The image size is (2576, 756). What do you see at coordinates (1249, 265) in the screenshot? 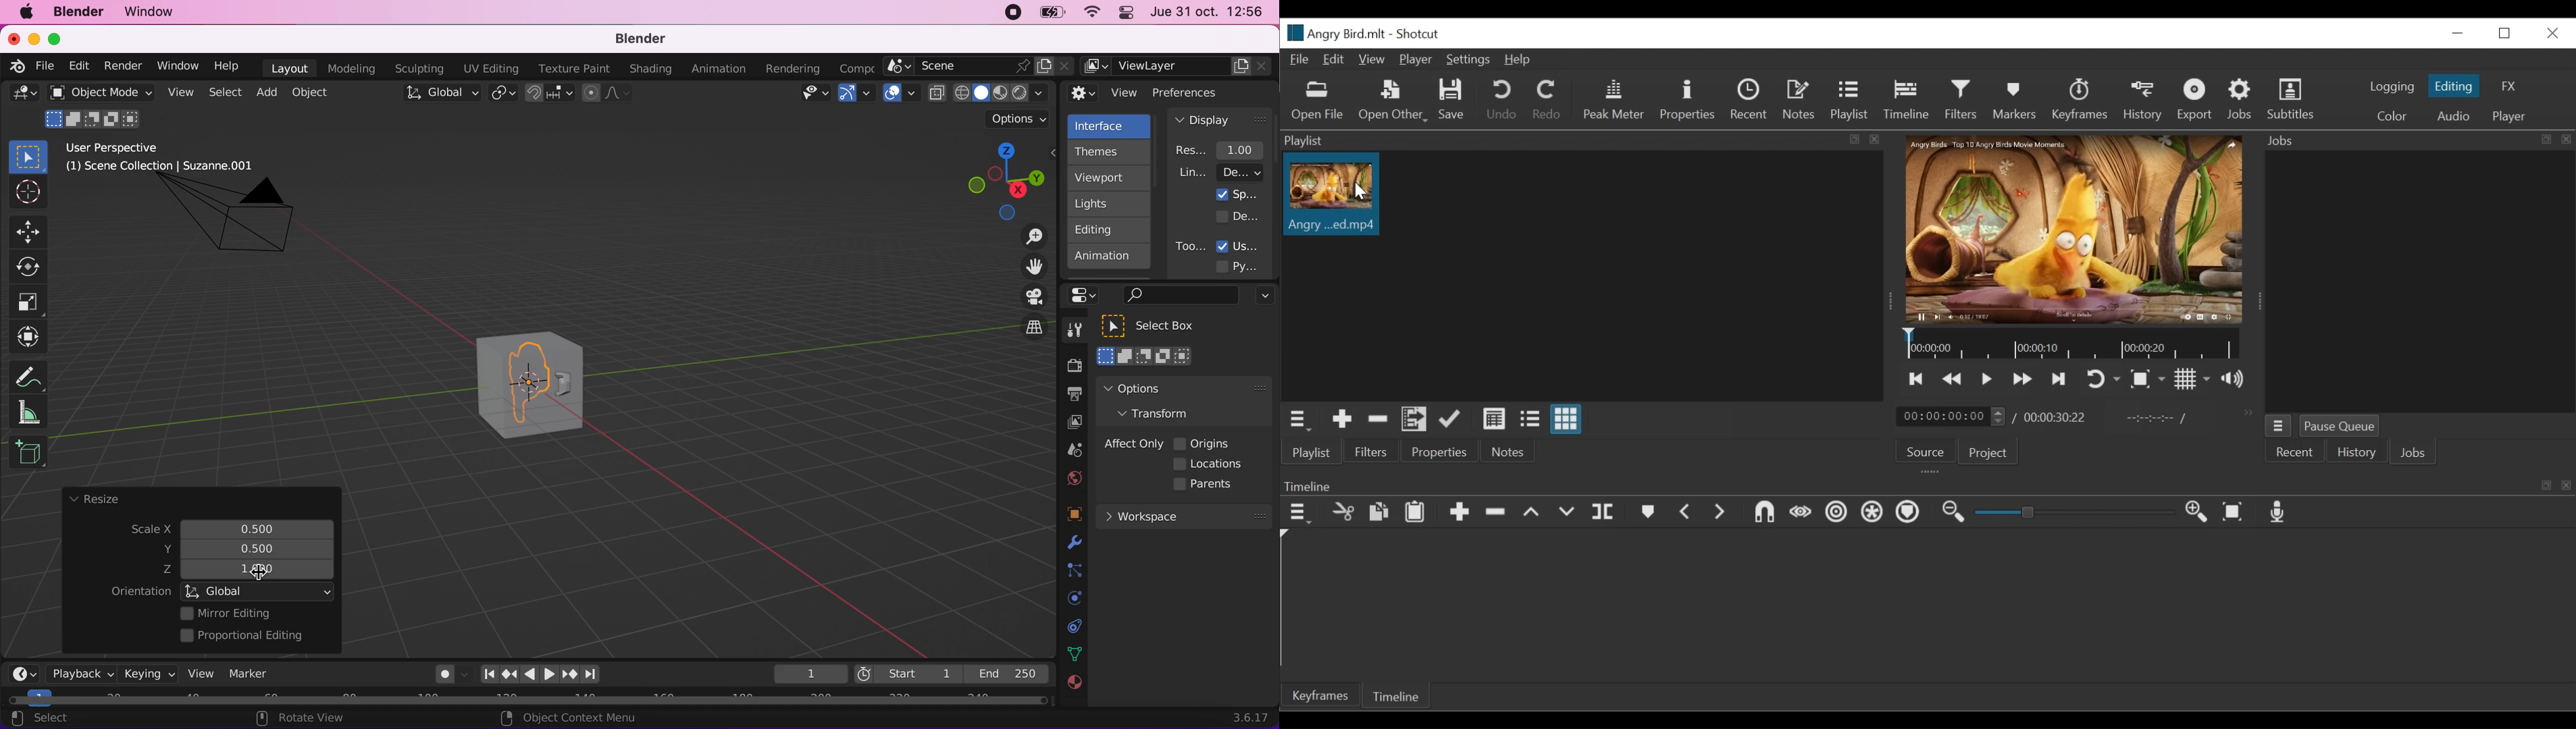
I see `python tooltips` at bounding box center [1249, 265].